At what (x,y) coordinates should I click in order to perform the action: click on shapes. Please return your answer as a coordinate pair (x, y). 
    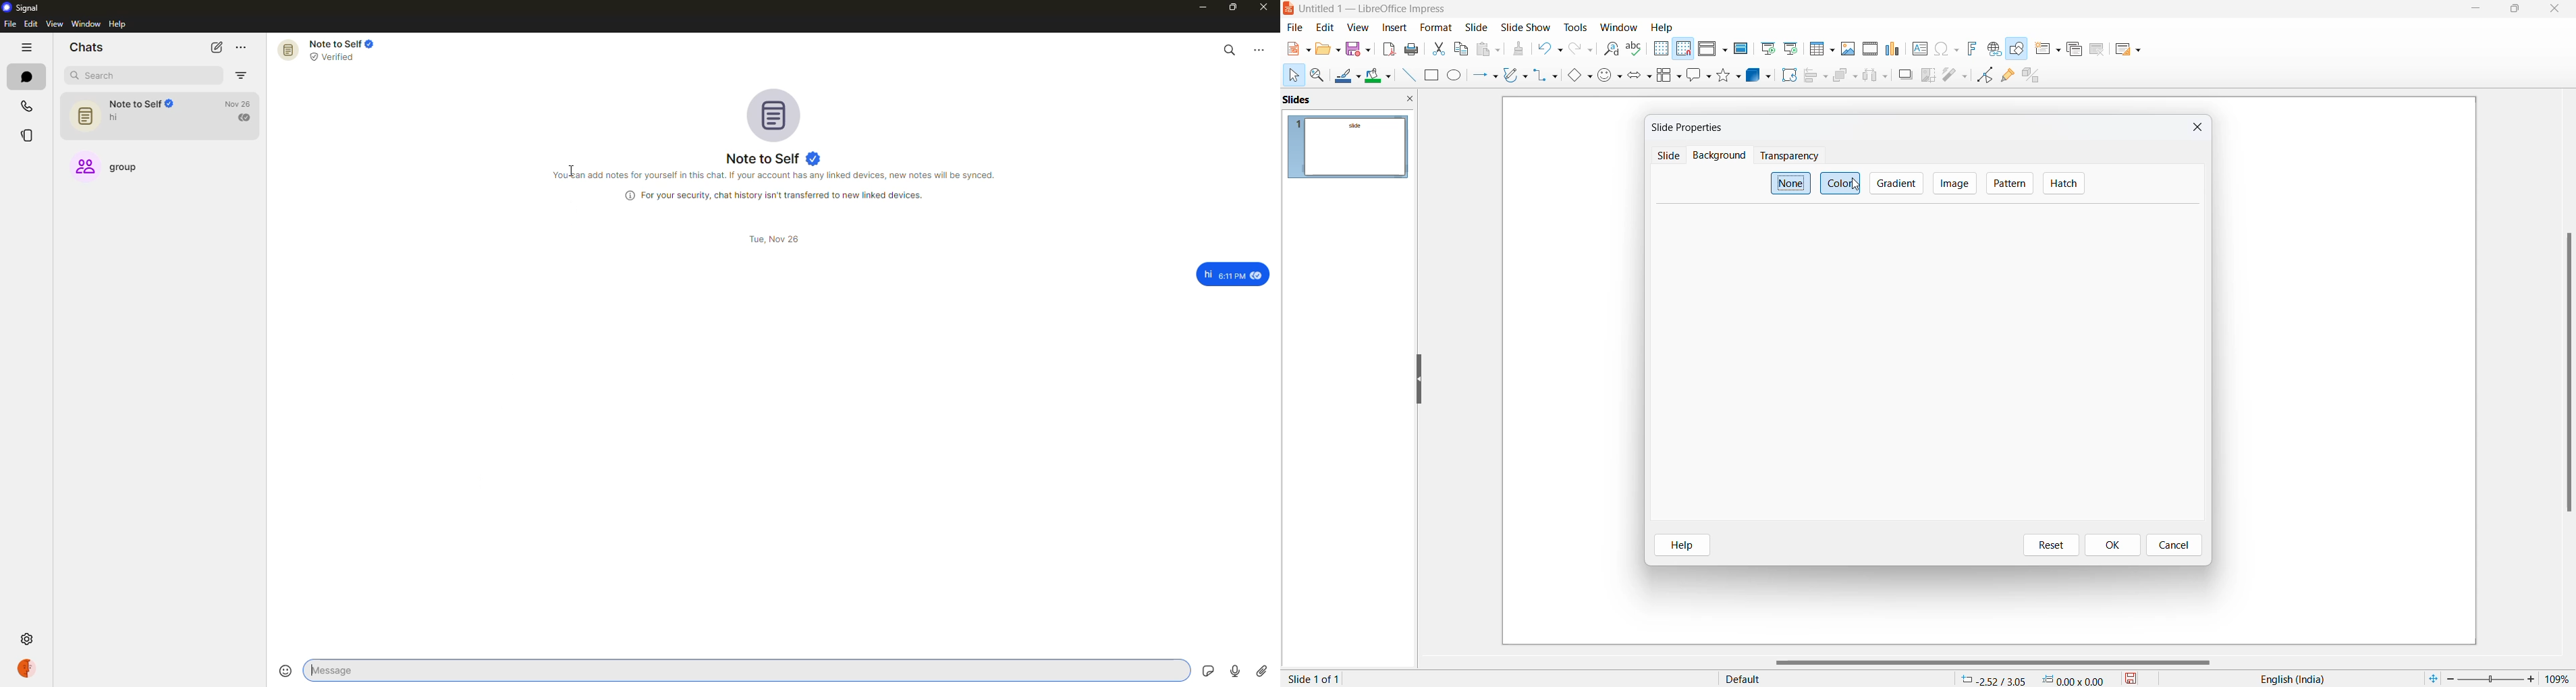
    Looking at the image, I should click on (1730, 75).